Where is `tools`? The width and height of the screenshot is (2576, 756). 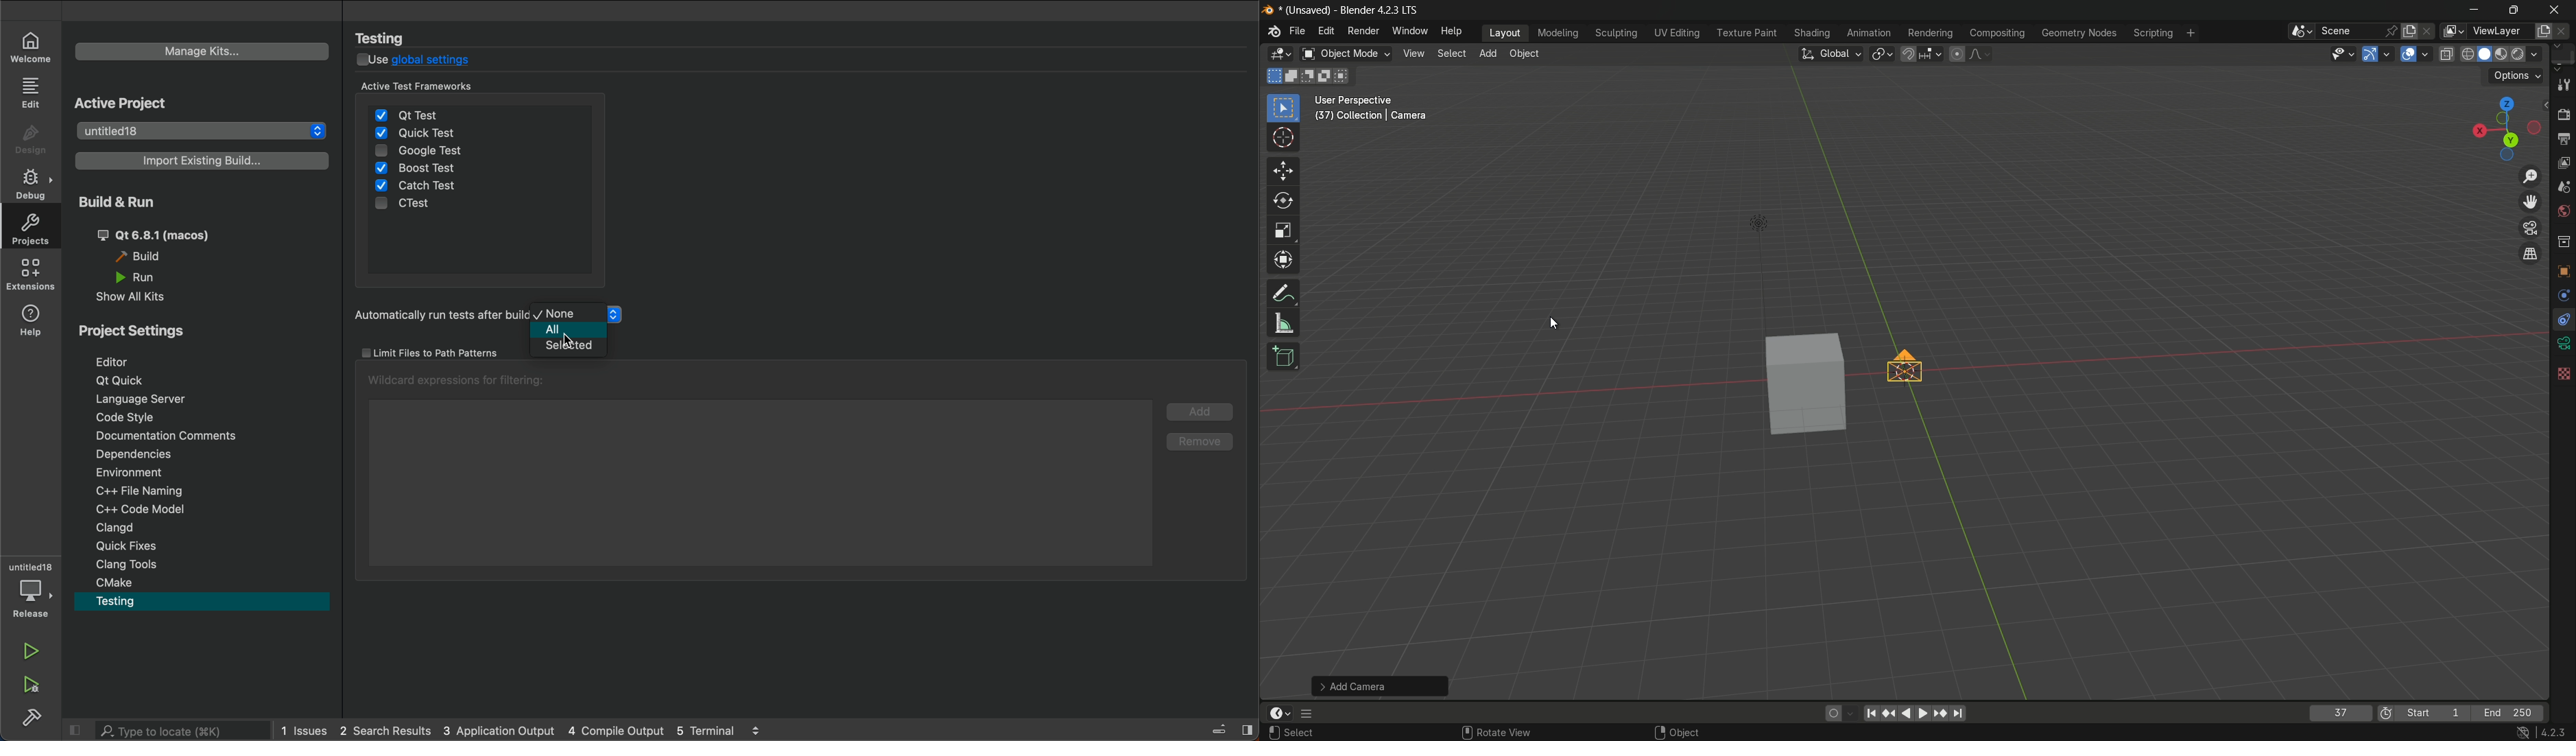 tools is located at coordinates (2563, 84).